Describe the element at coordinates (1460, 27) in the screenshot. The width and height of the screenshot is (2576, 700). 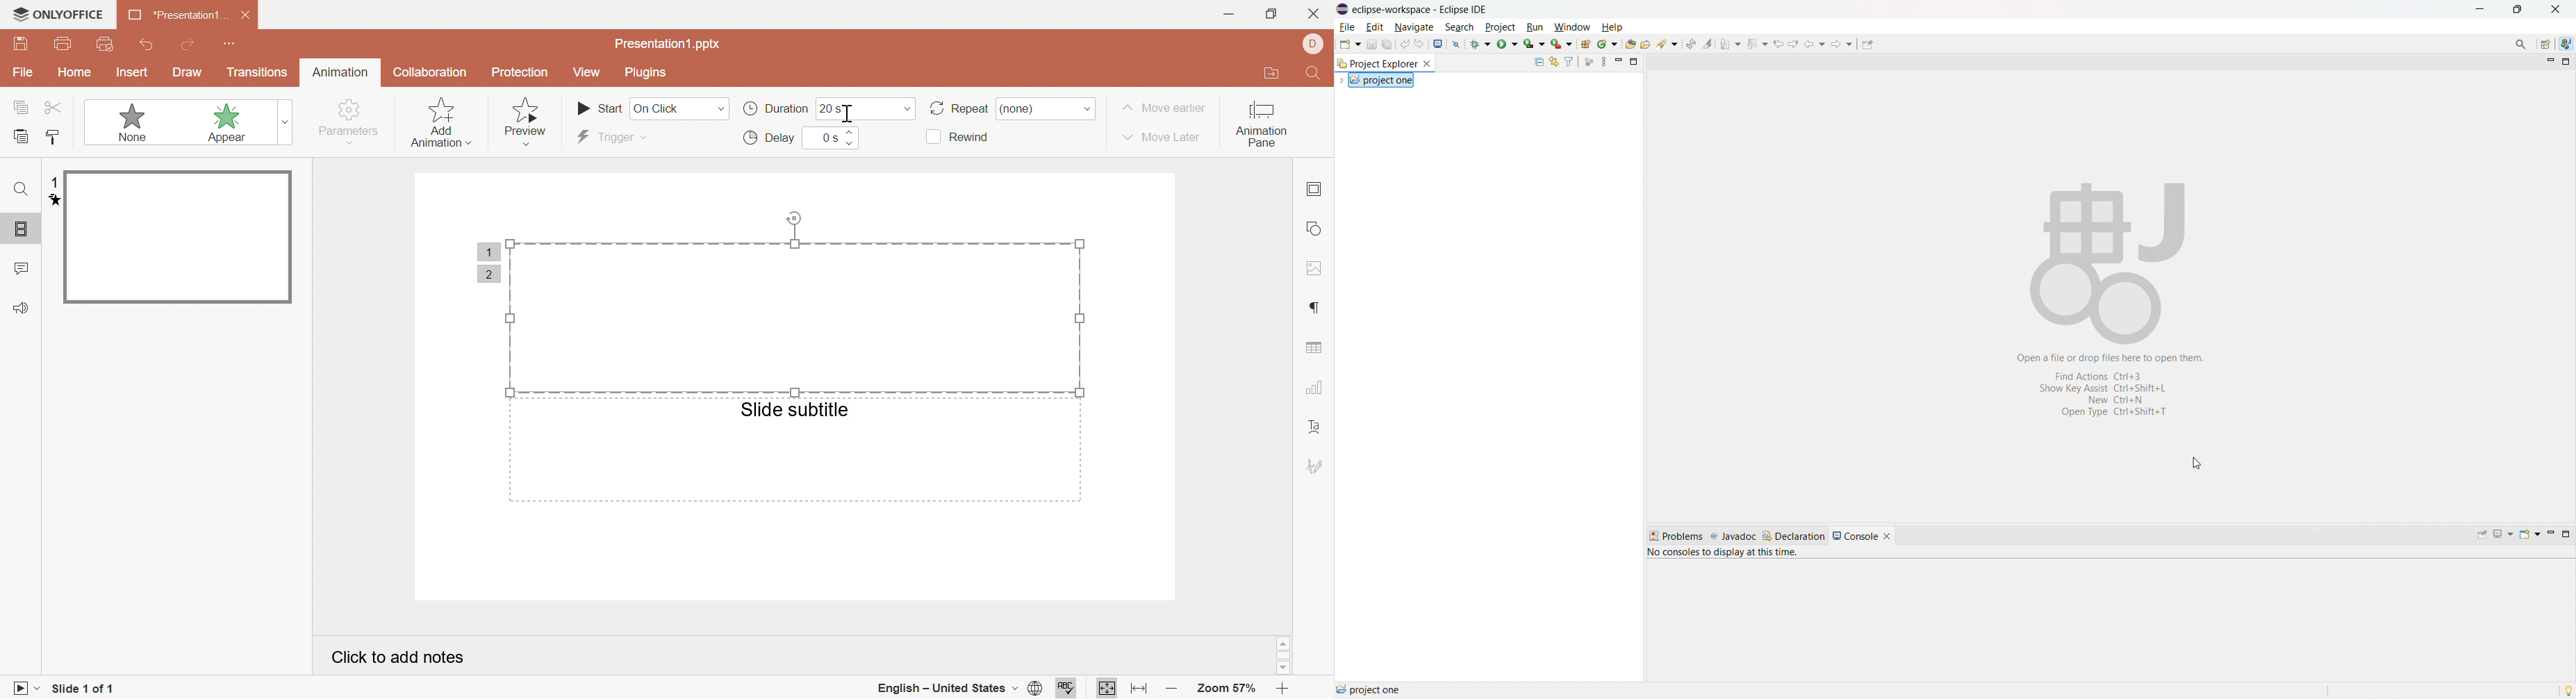
I see `search` at that location.